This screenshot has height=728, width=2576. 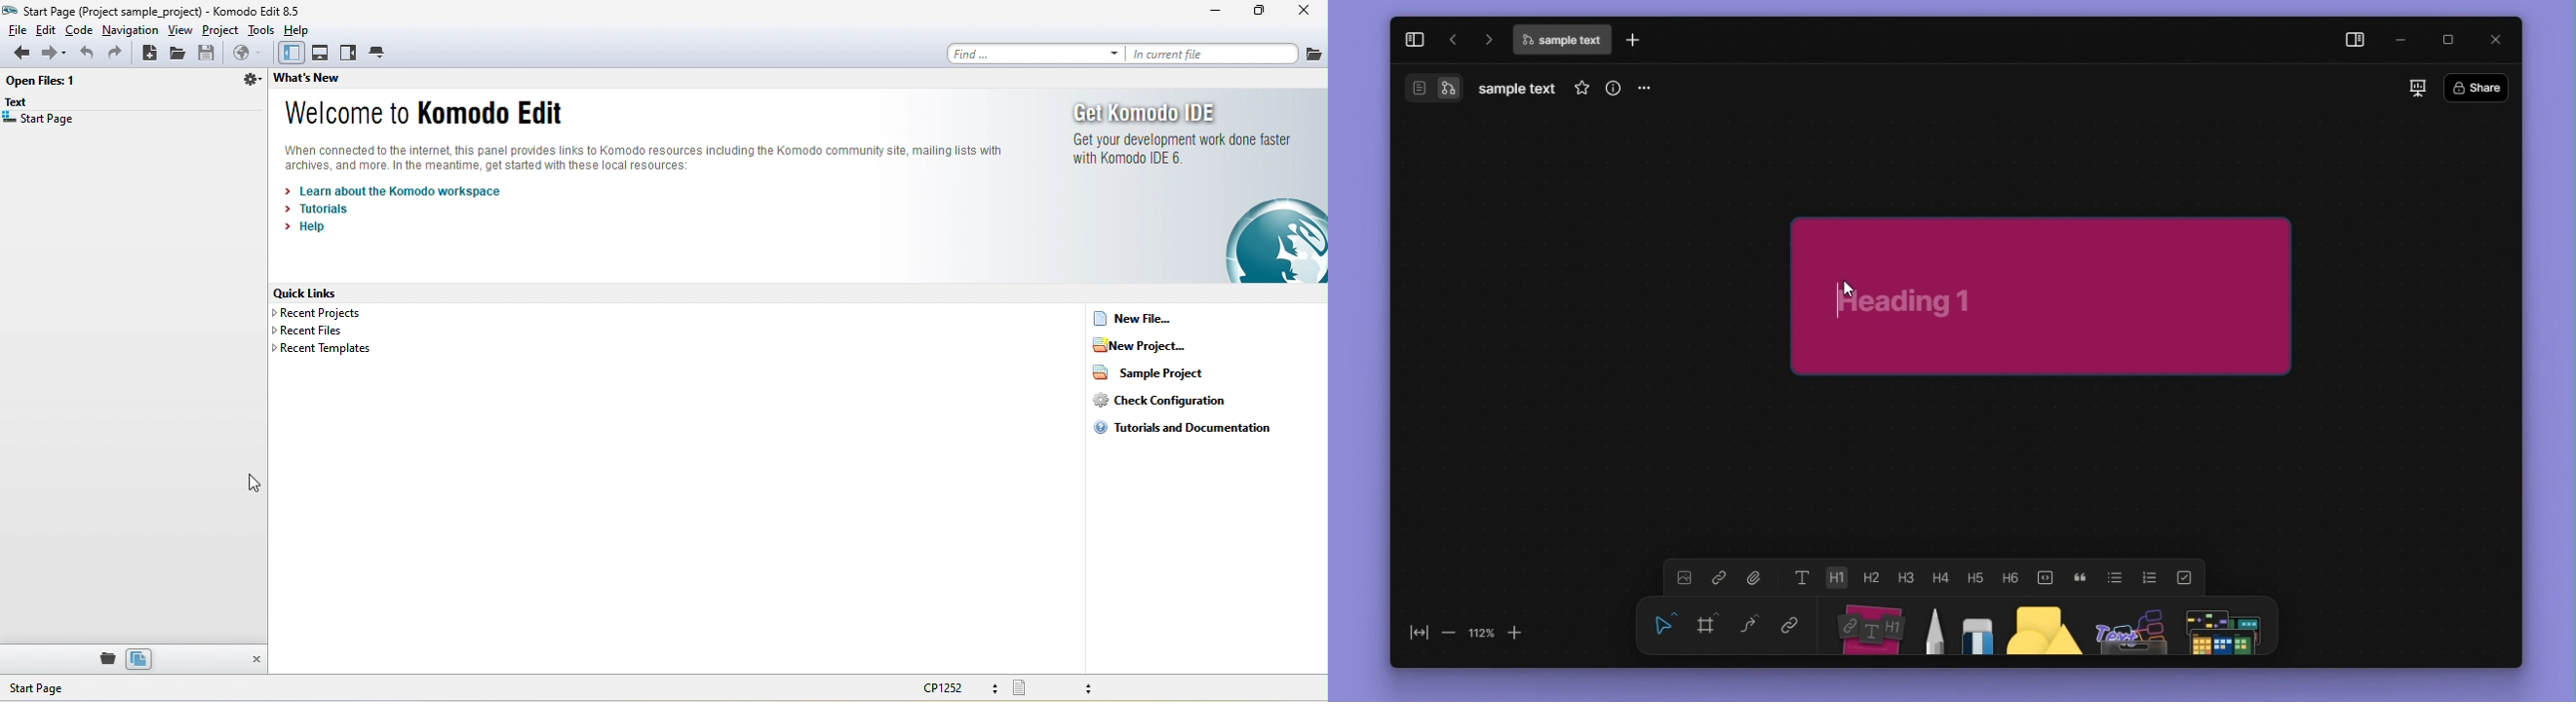 I want to click on to do list, so click(x=2184, y=578).